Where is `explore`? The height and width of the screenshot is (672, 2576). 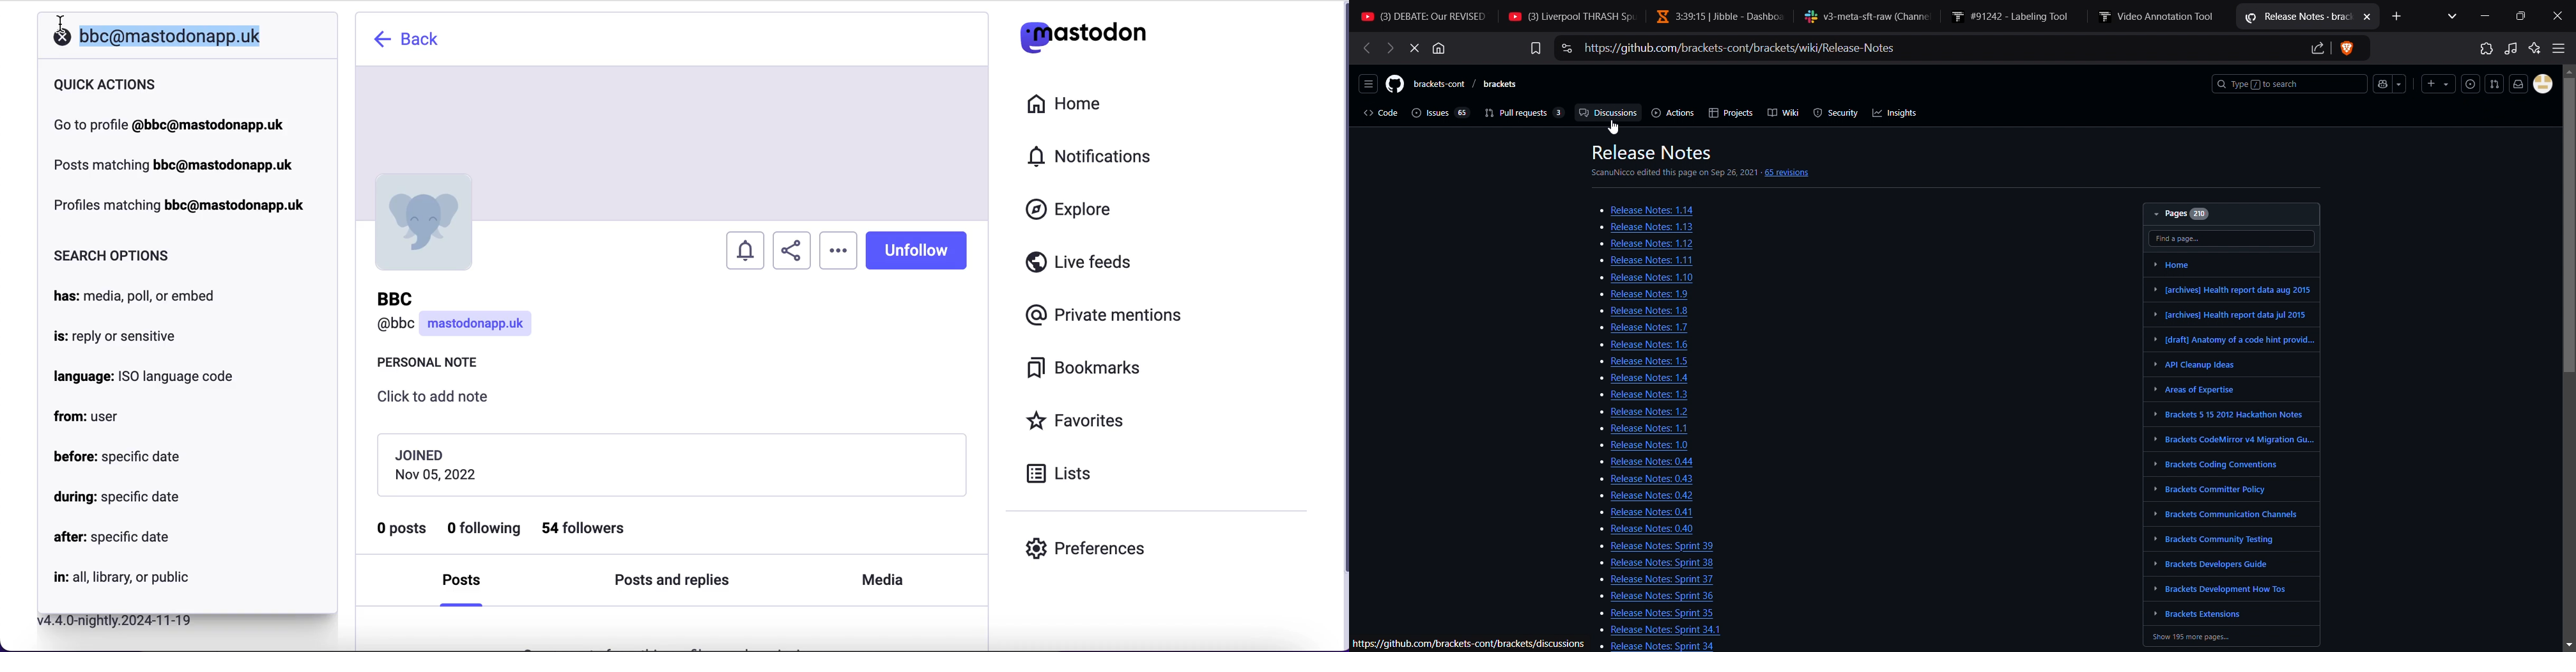
explore is located at coordinates (1079, 210).